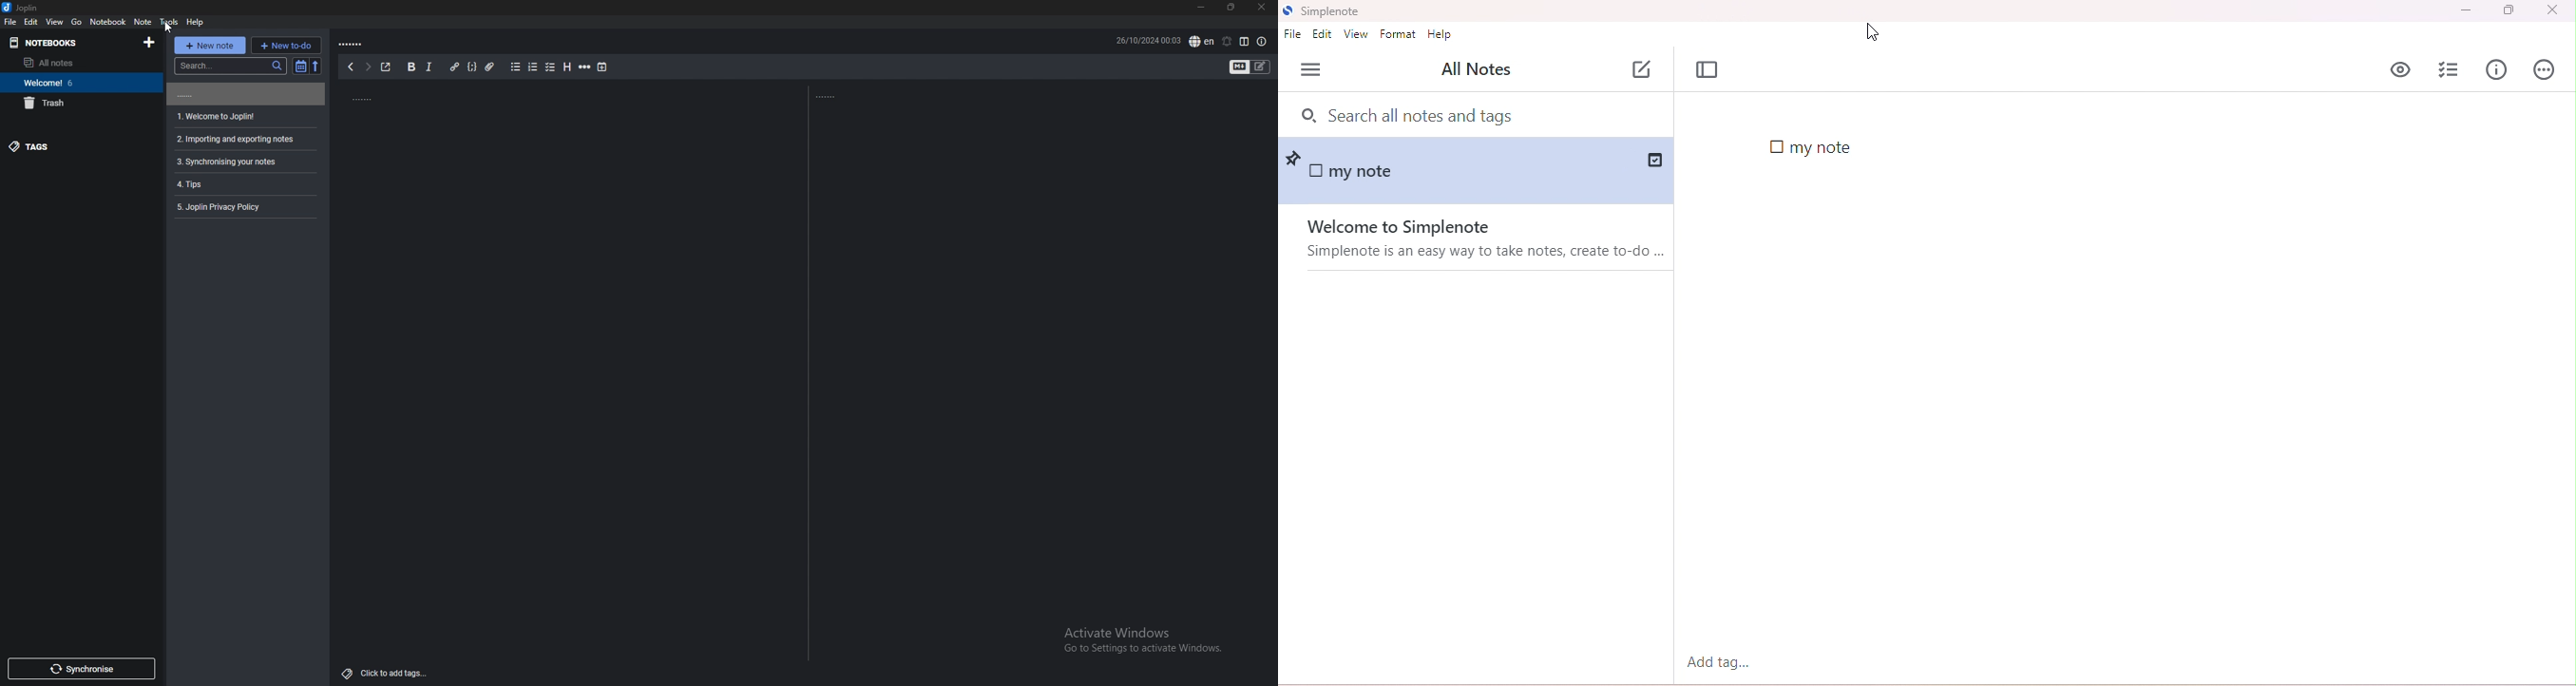 Image resolution: width=2576 pixels, height=700 pixels. I want to click on back, so click(350, 67).